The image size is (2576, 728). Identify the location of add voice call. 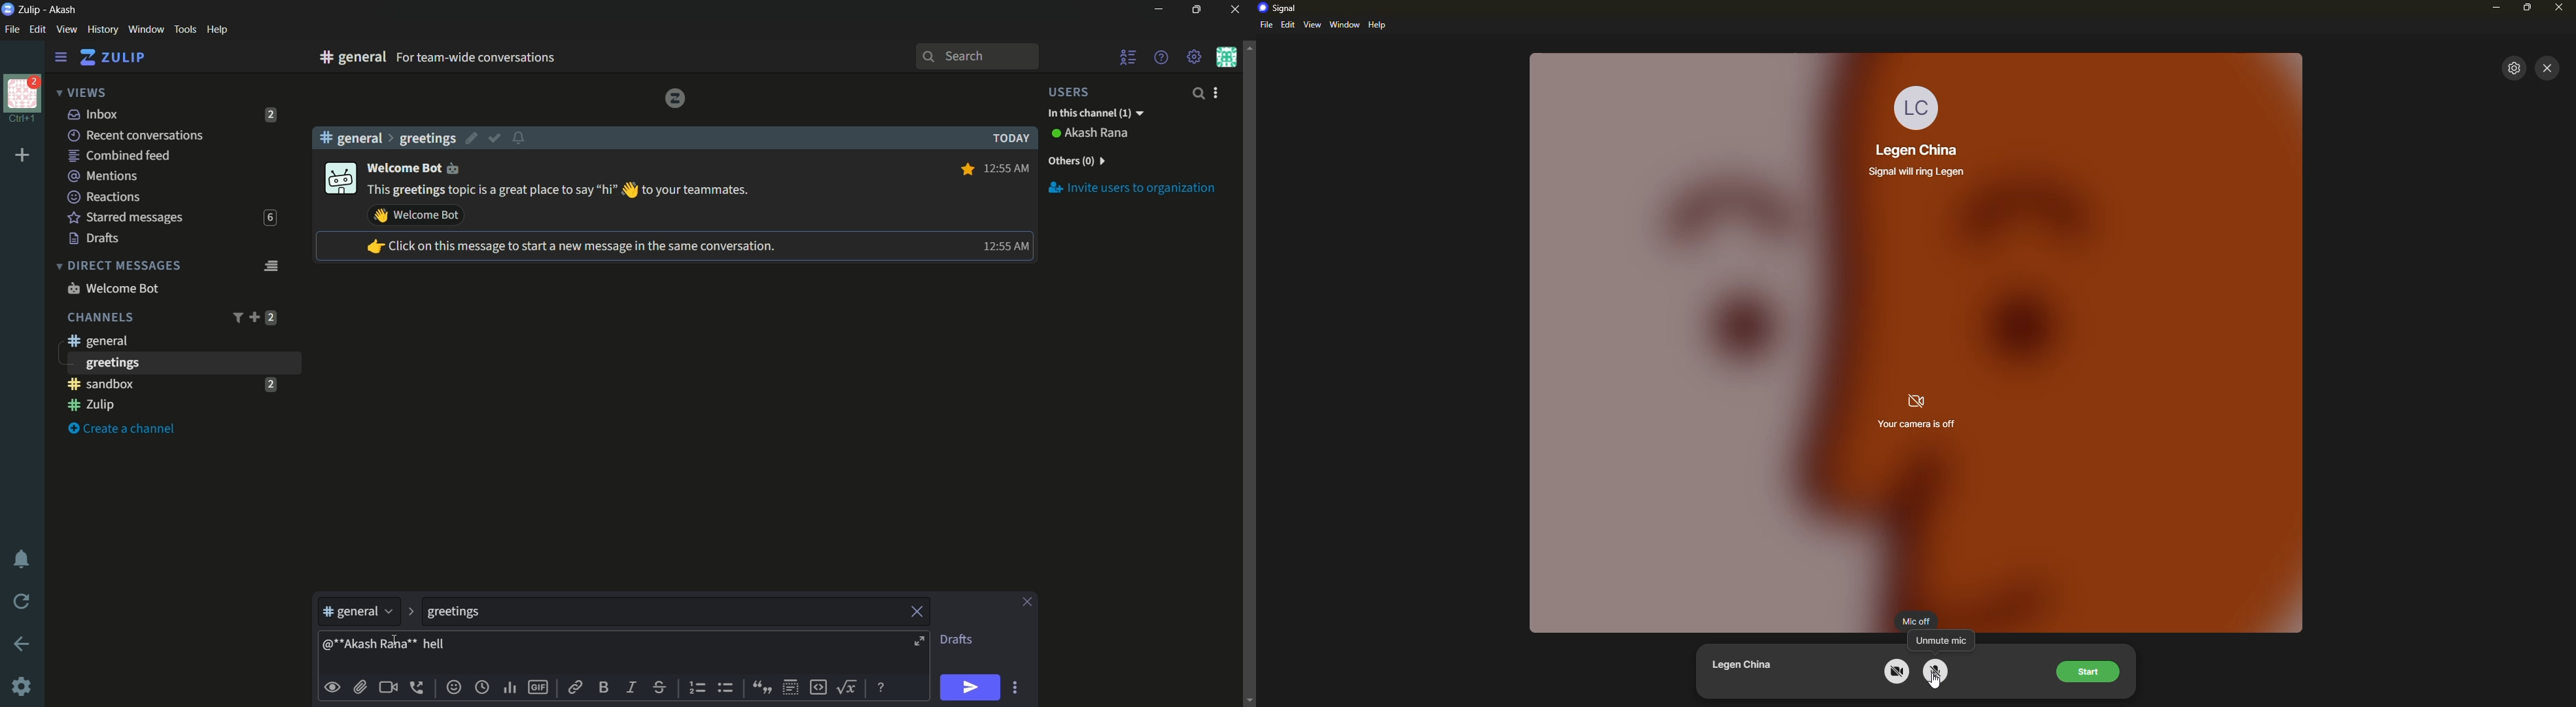
(419, 687).